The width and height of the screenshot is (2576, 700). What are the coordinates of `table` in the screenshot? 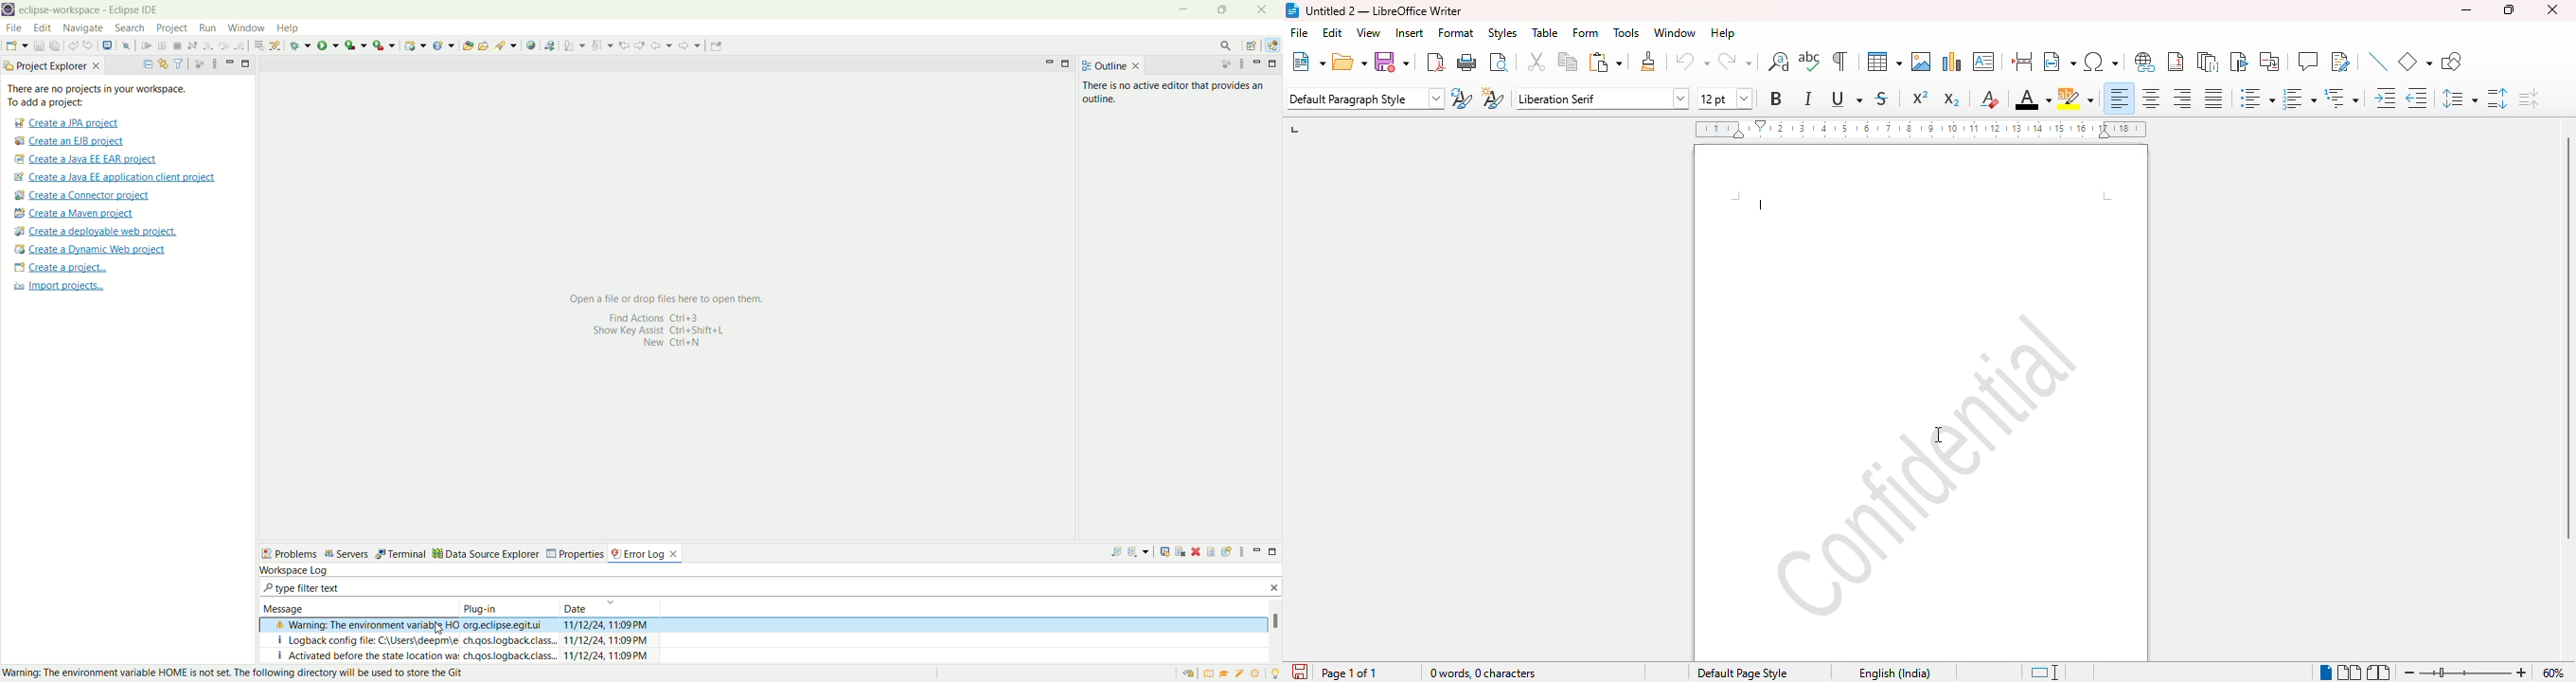 It's located at (1545, 32).